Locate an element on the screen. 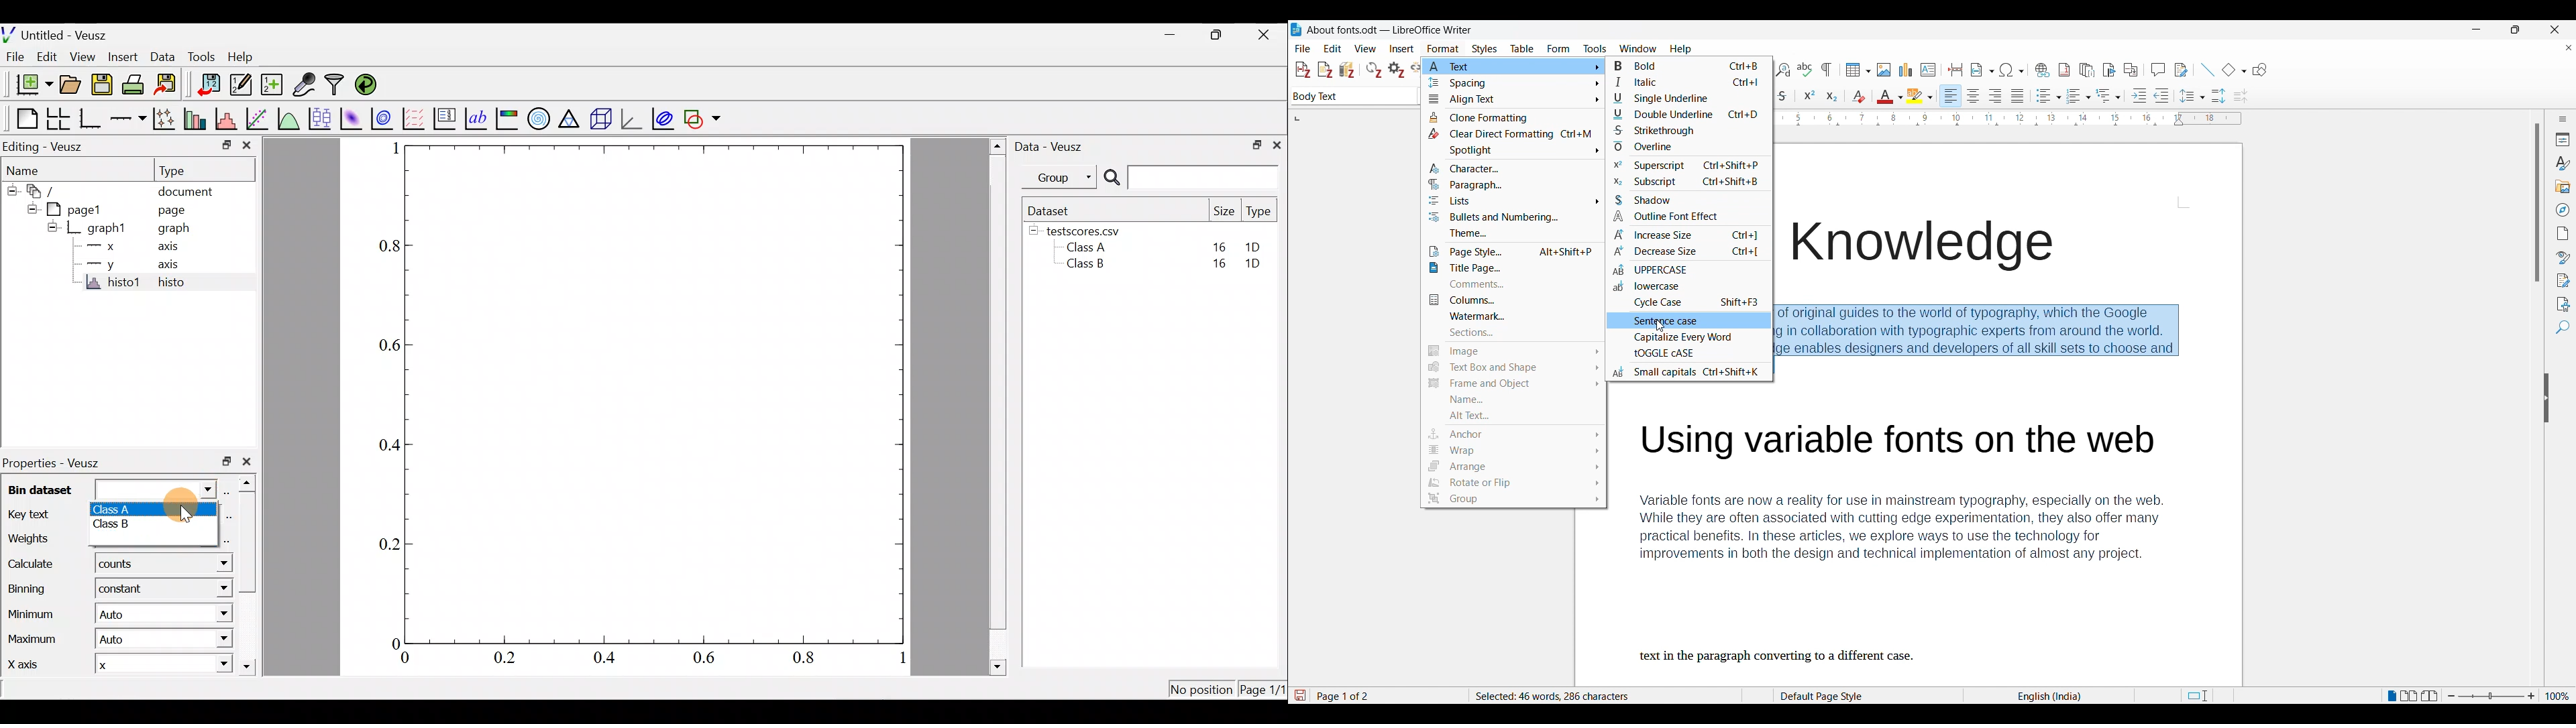 Image resolution: width=2576 pixels, height=728 pixels. Show in smaller tab is located at coordinates (2515, 29).